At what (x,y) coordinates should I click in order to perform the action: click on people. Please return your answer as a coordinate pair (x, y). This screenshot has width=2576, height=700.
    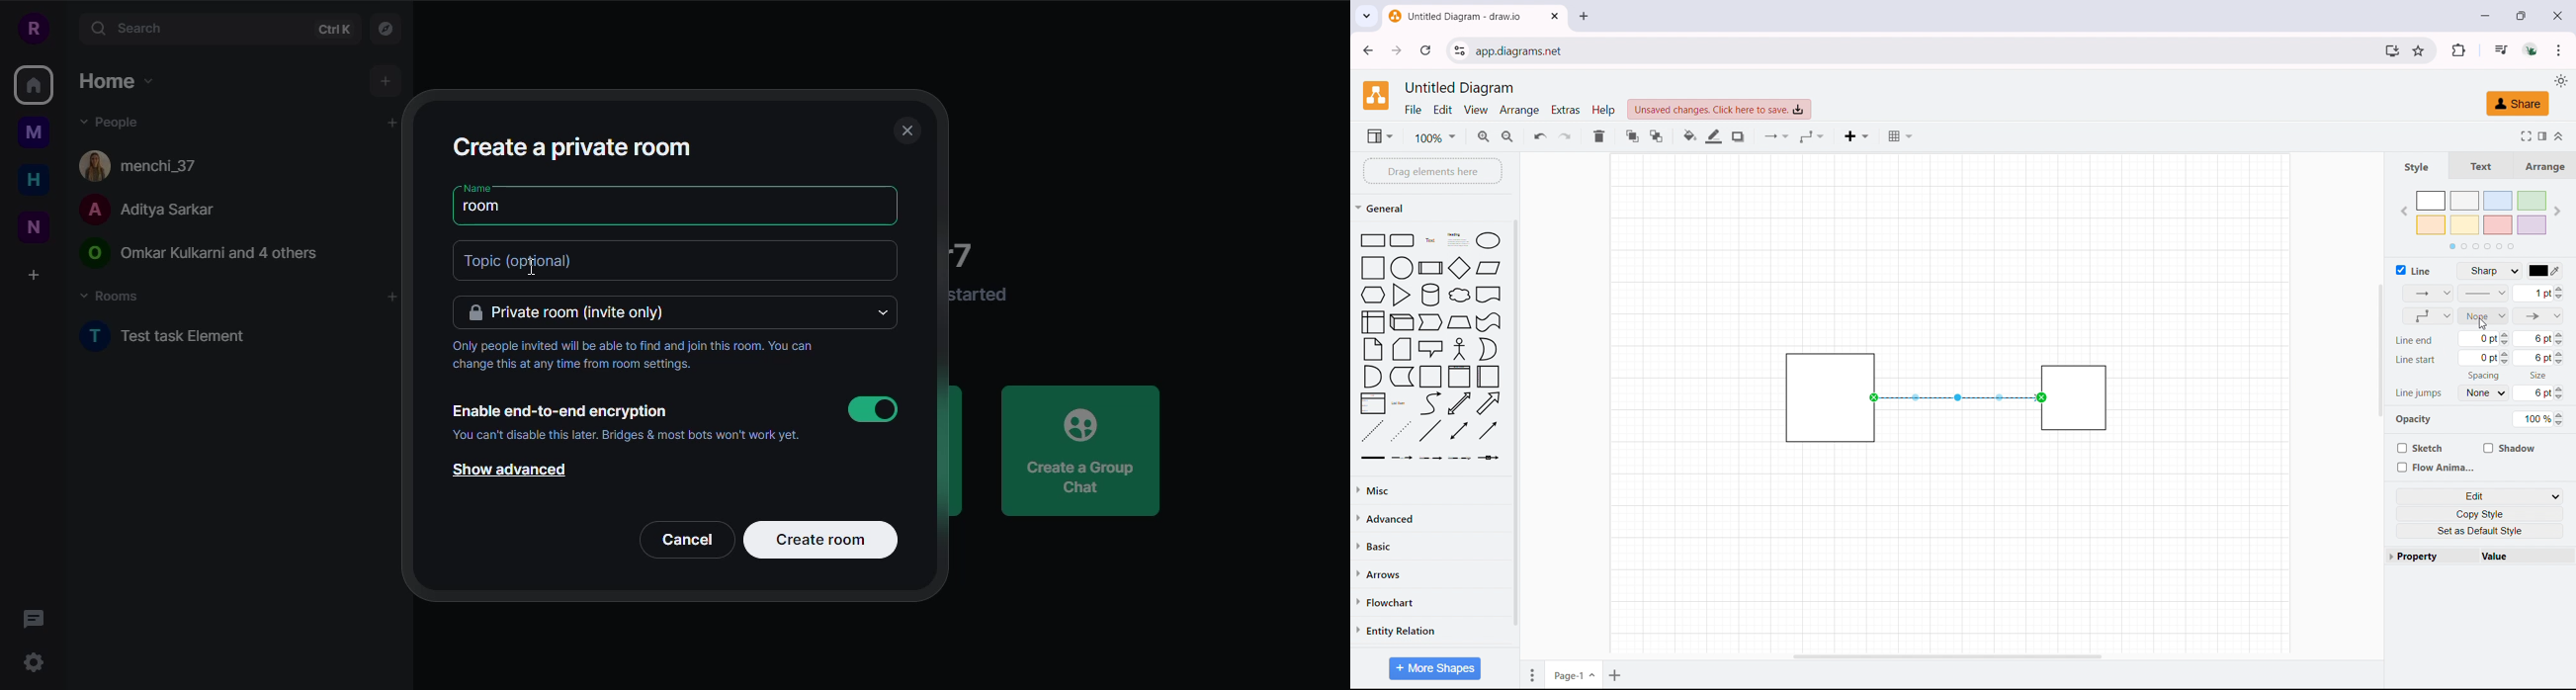
    Looking at the image, I should click on (149, 163).